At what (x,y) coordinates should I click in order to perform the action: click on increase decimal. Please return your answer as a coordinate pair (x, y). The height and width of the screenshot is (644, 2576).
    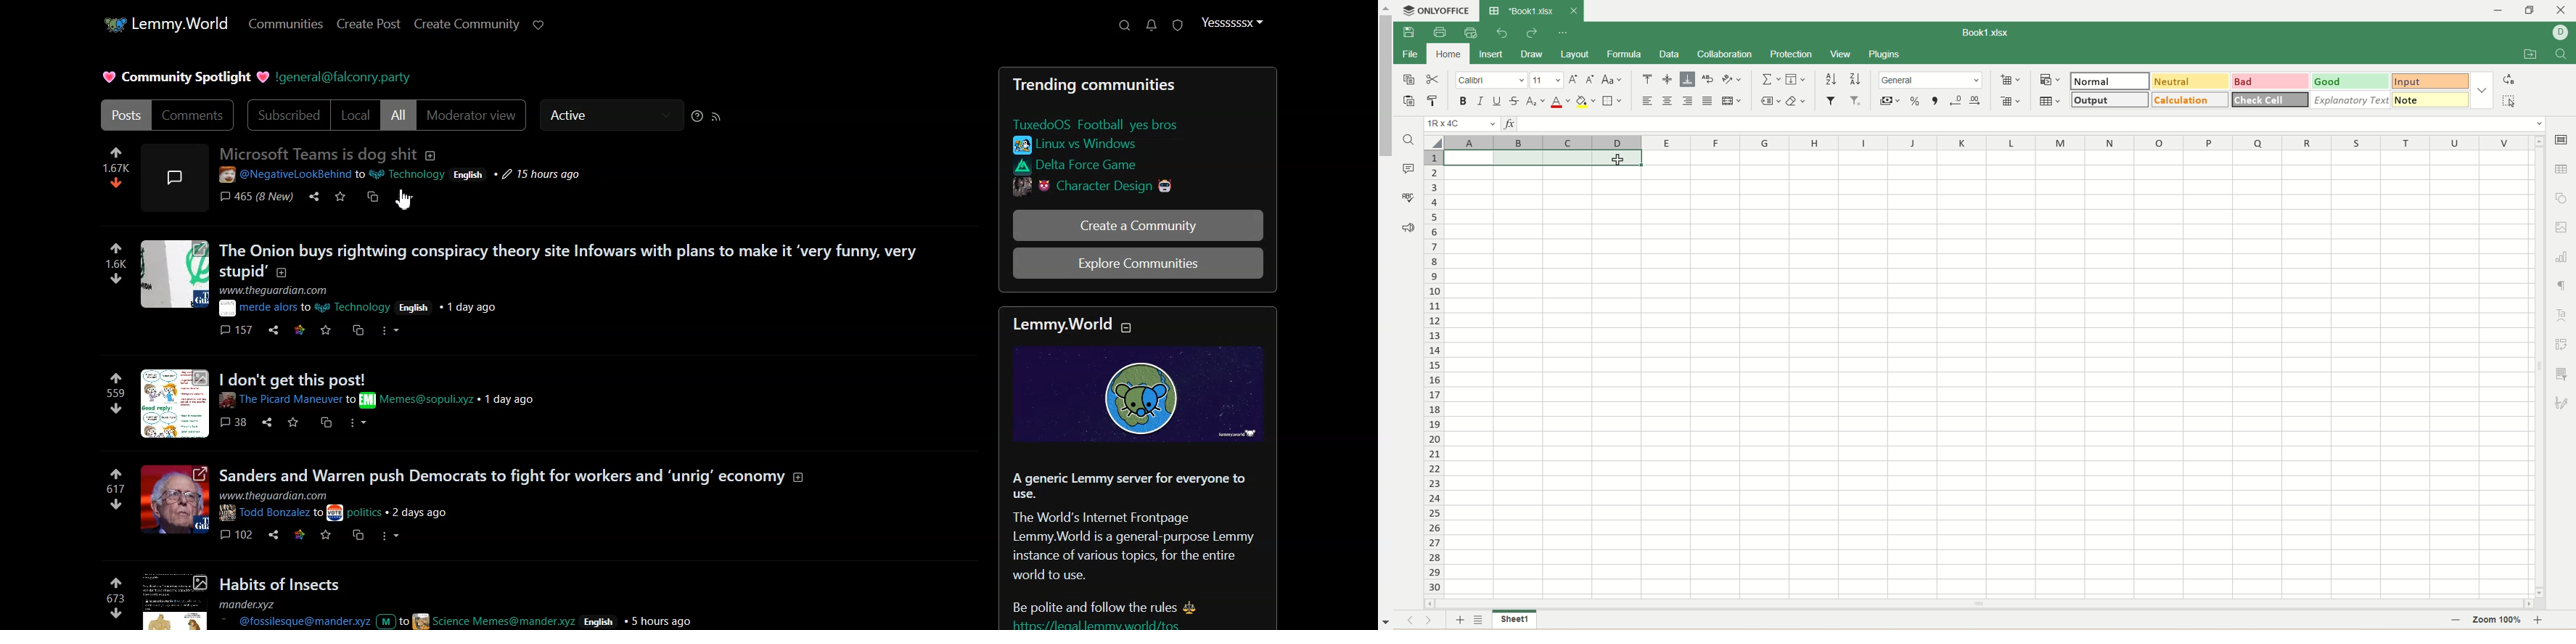
    Looking at the image, I should click on (1975, 100).